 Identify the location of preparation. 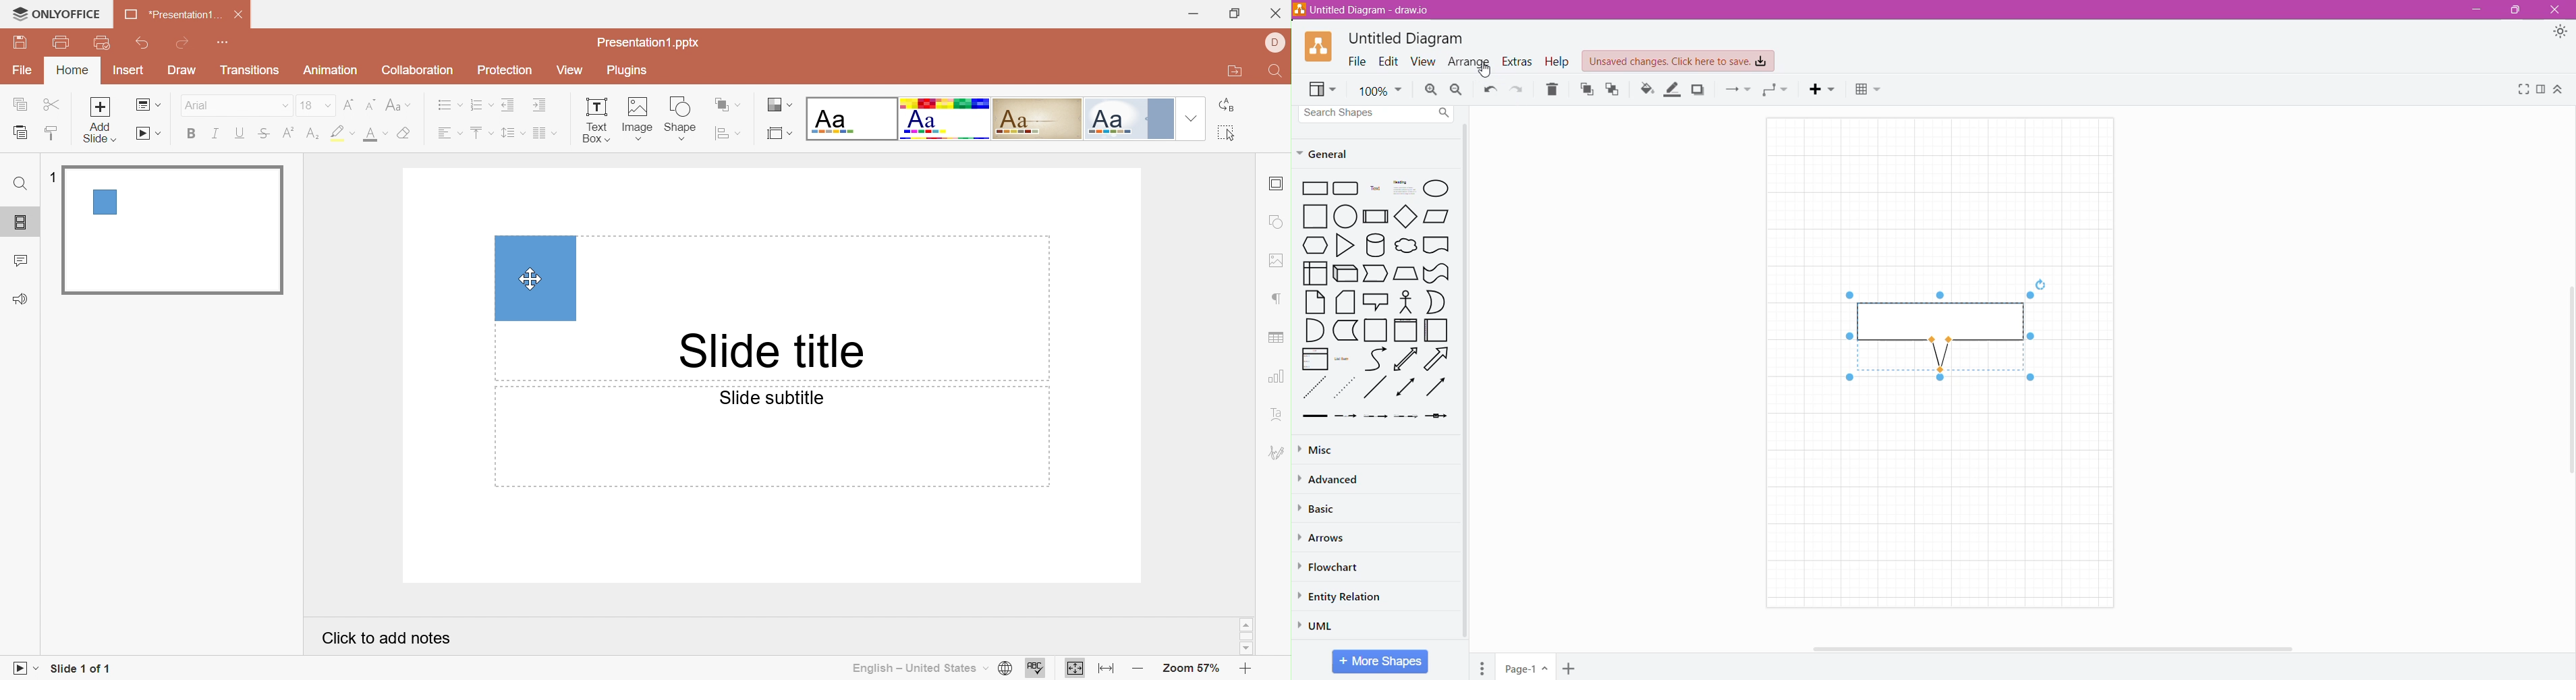
(1311, 246).